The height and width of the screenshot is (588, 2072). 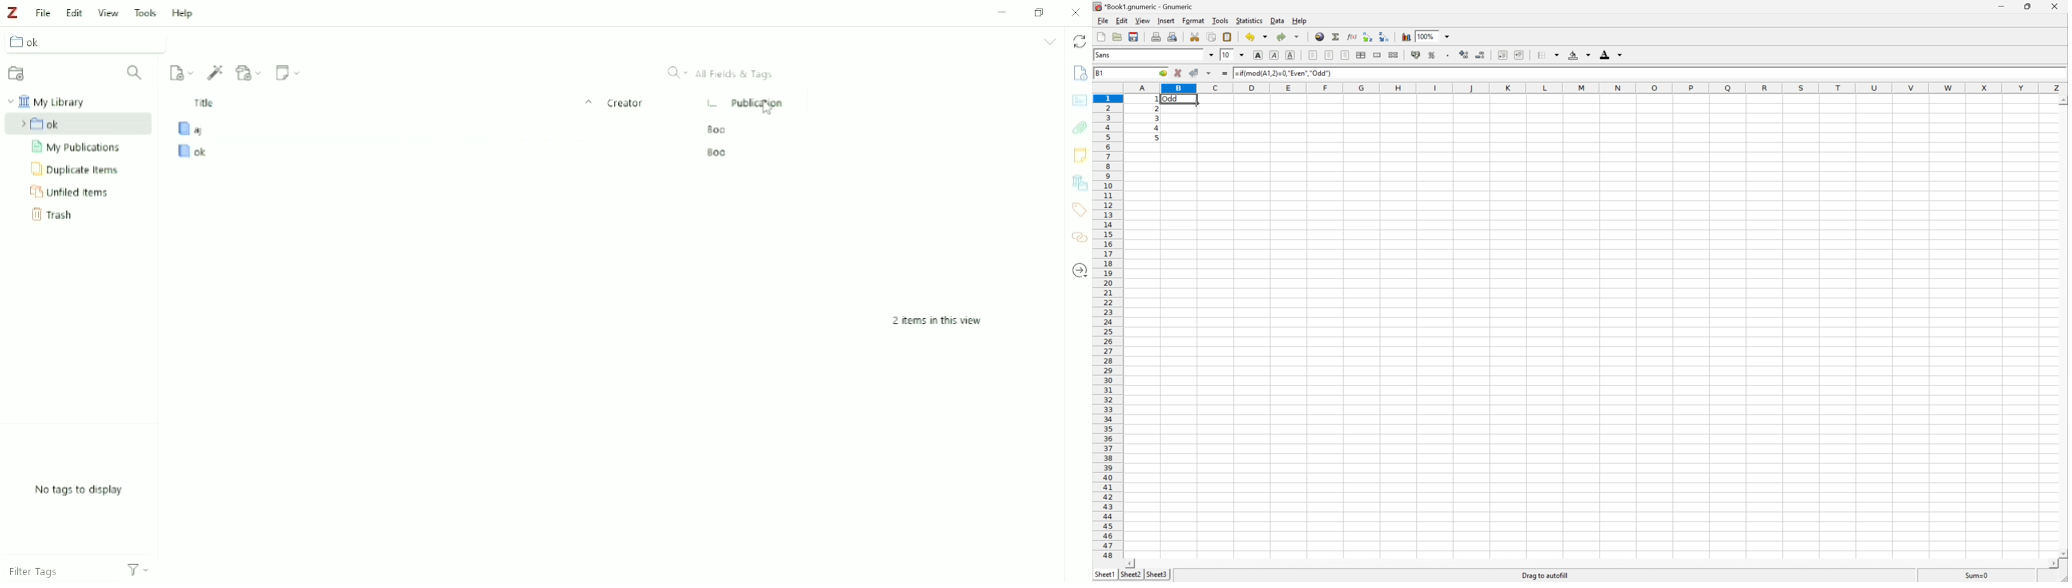 What do you see at coordinates (20, 74) in the screenshot?
I see `New Collection` at bounding box center [20, 74].